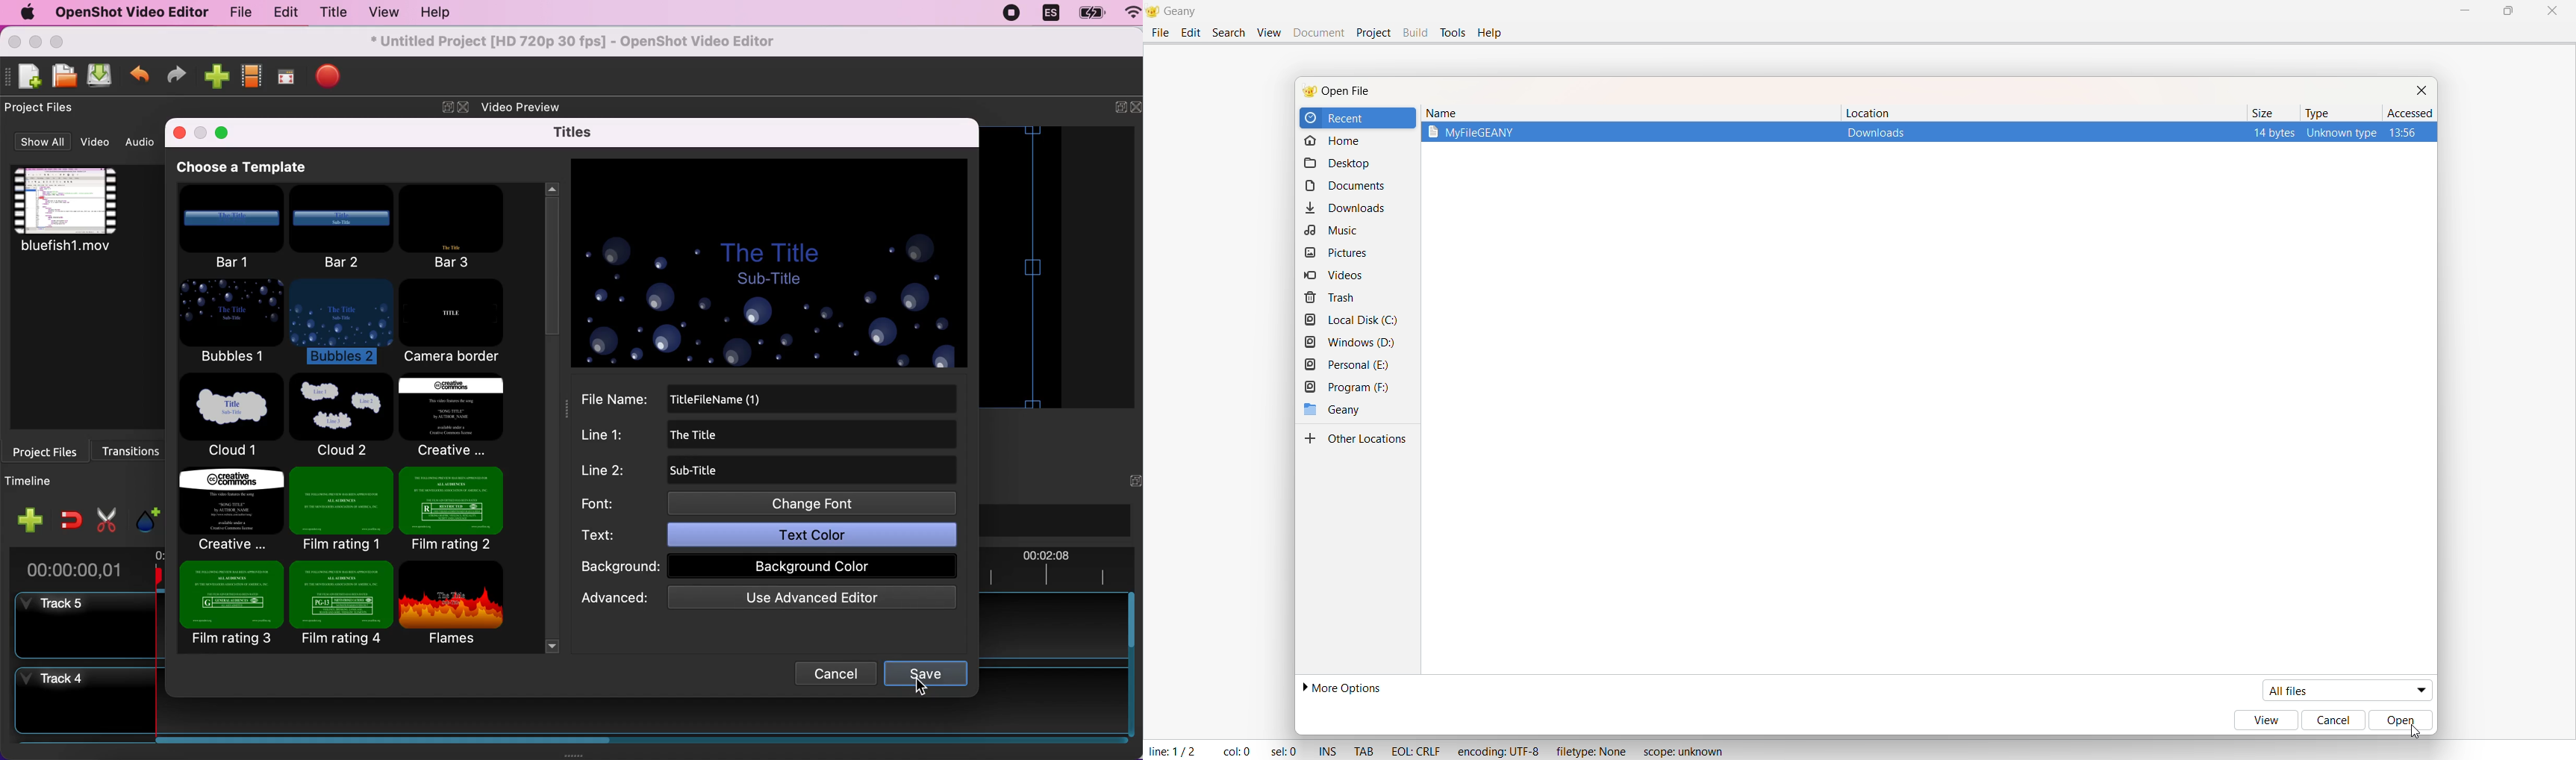  Describe the element at coordinates (15, 42) in the screenshot. I see `close` at that location.